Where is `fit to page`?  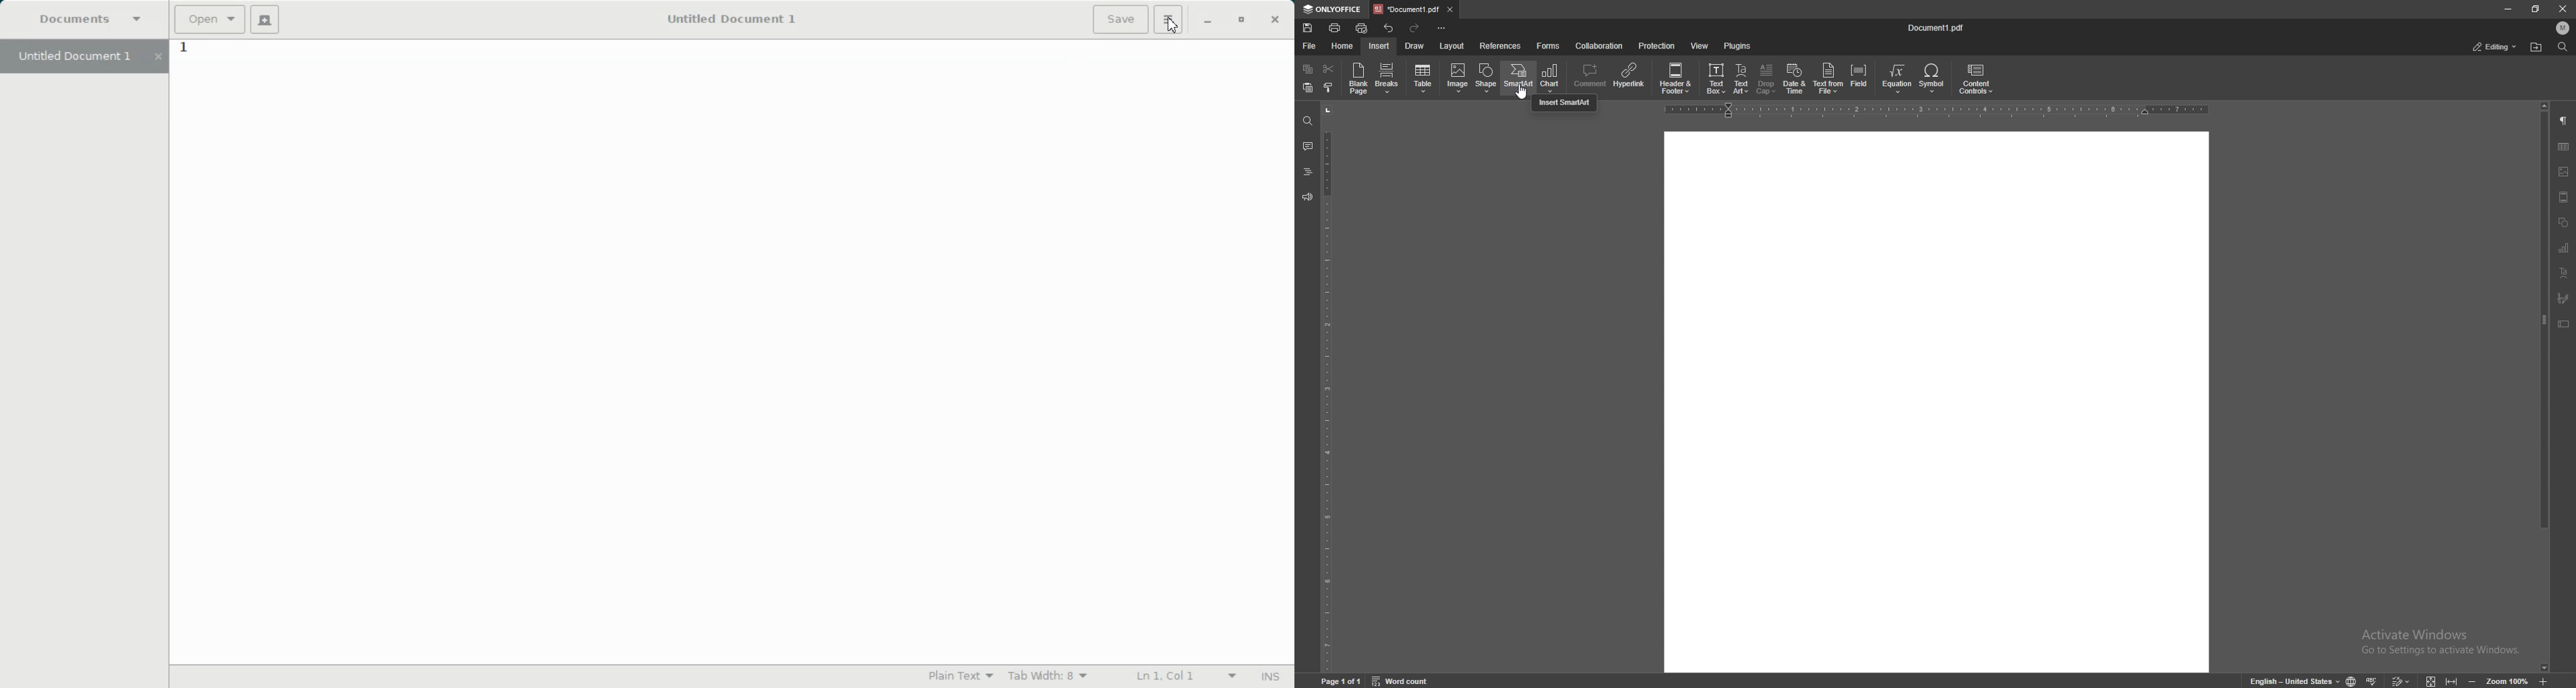 fit to page is located at coordinates (2431, 679).